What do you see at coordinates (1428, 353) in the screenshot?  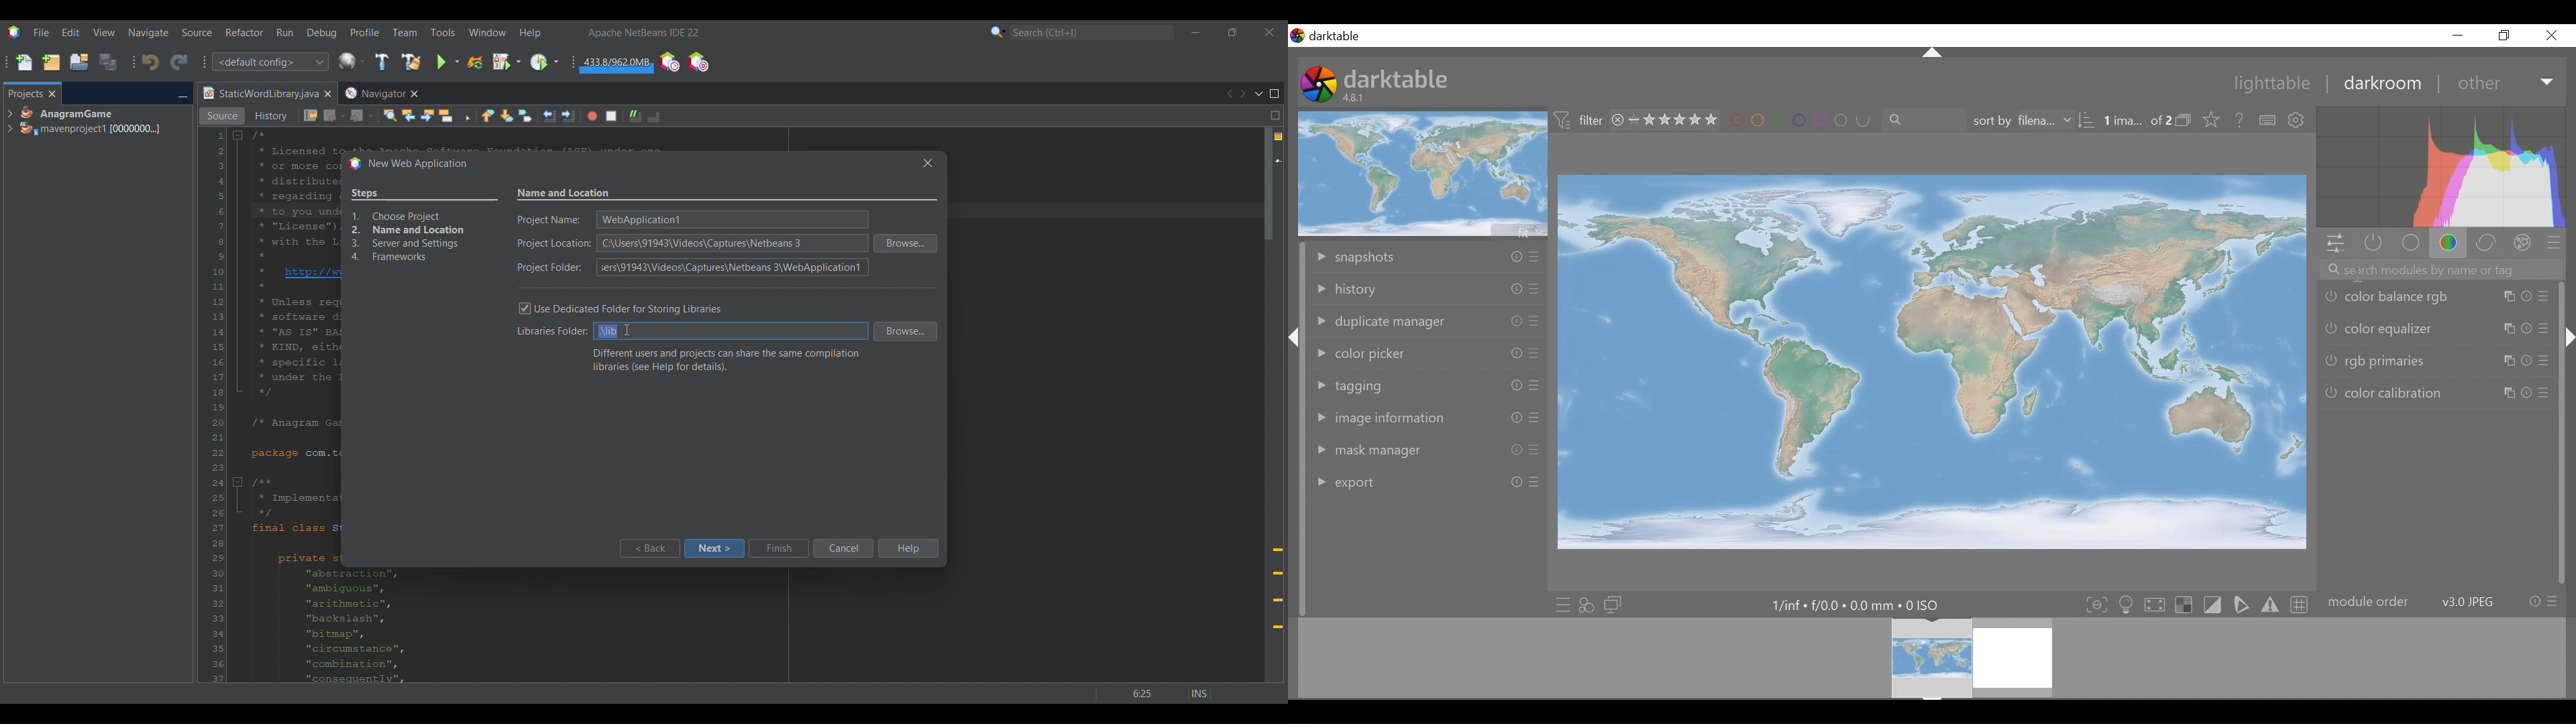 I see `color picker` at bounding box center [1428, 353].